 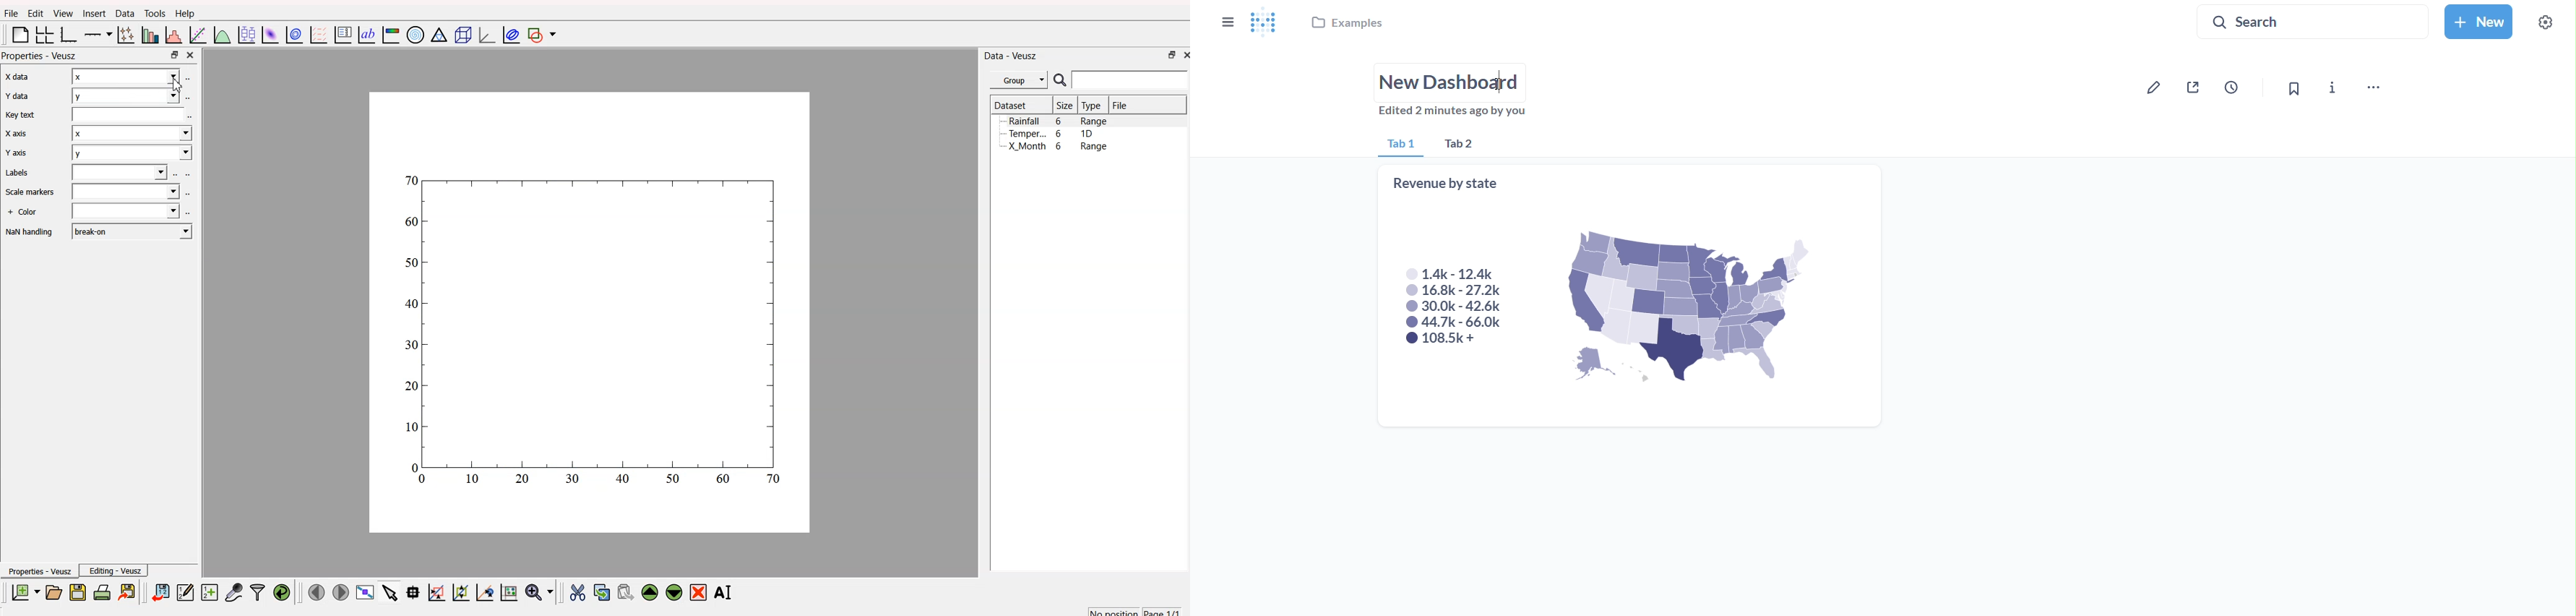 I want to click on y, so click(x=127, y=96).